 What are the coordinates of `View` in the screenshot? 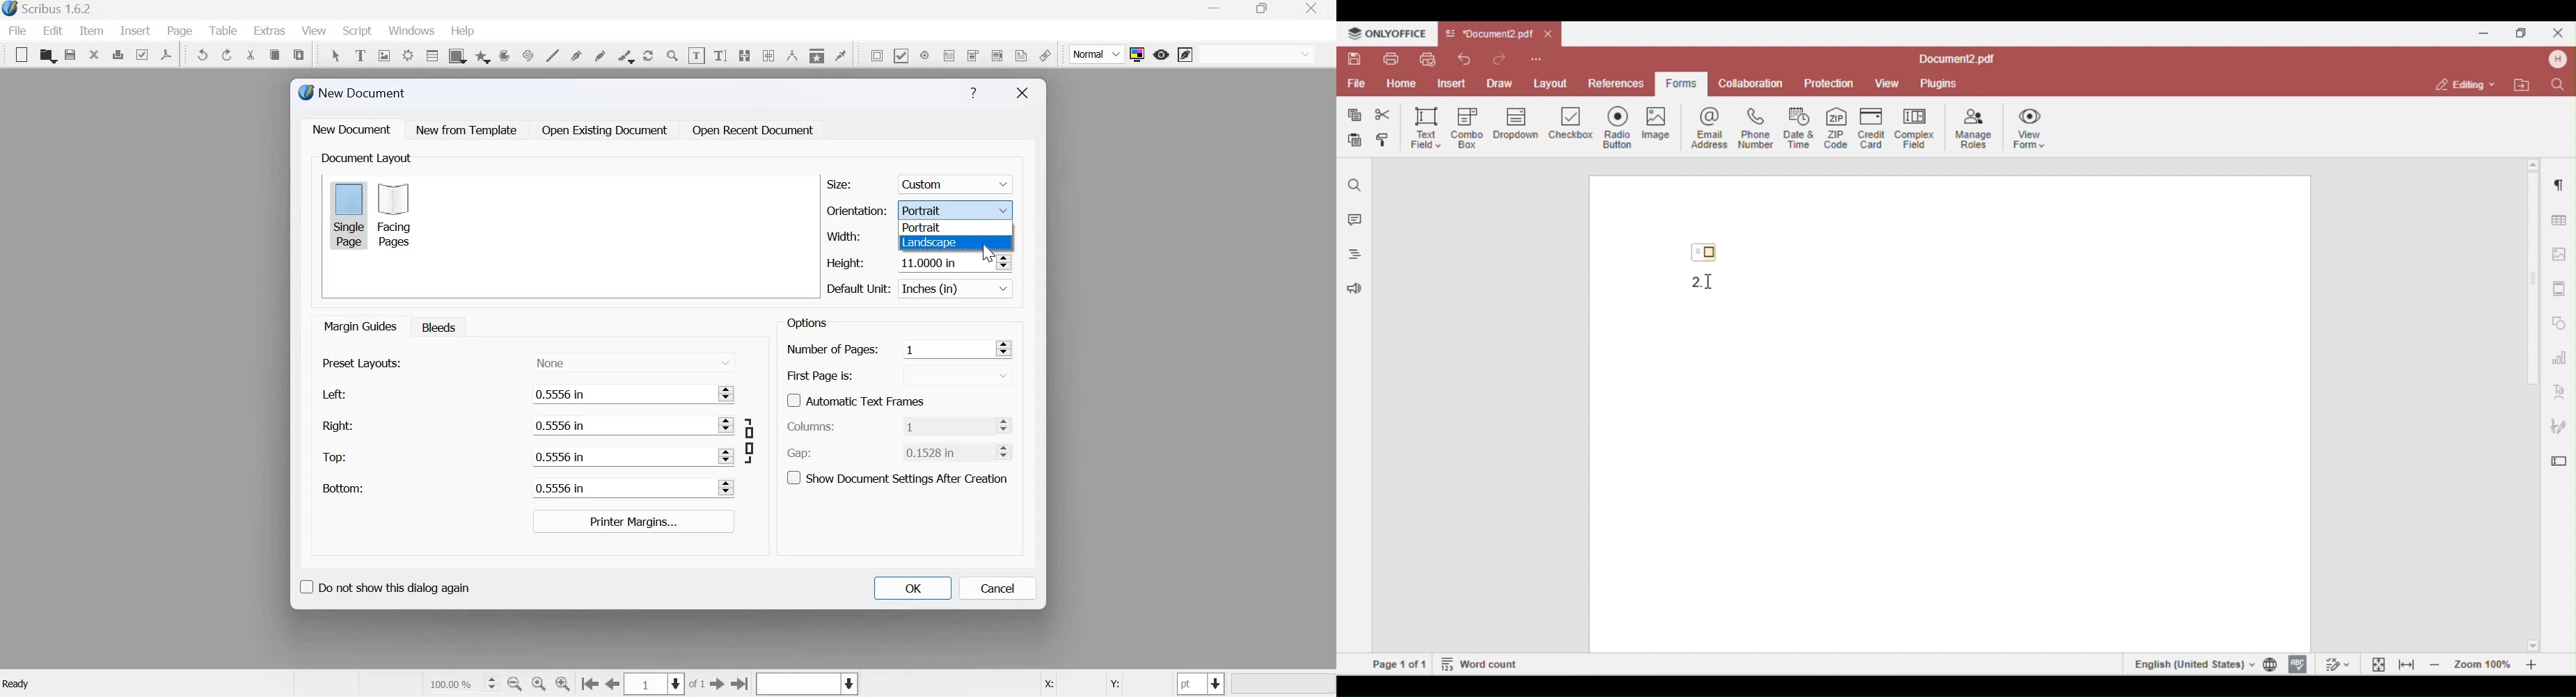 It's located at (315, 31).